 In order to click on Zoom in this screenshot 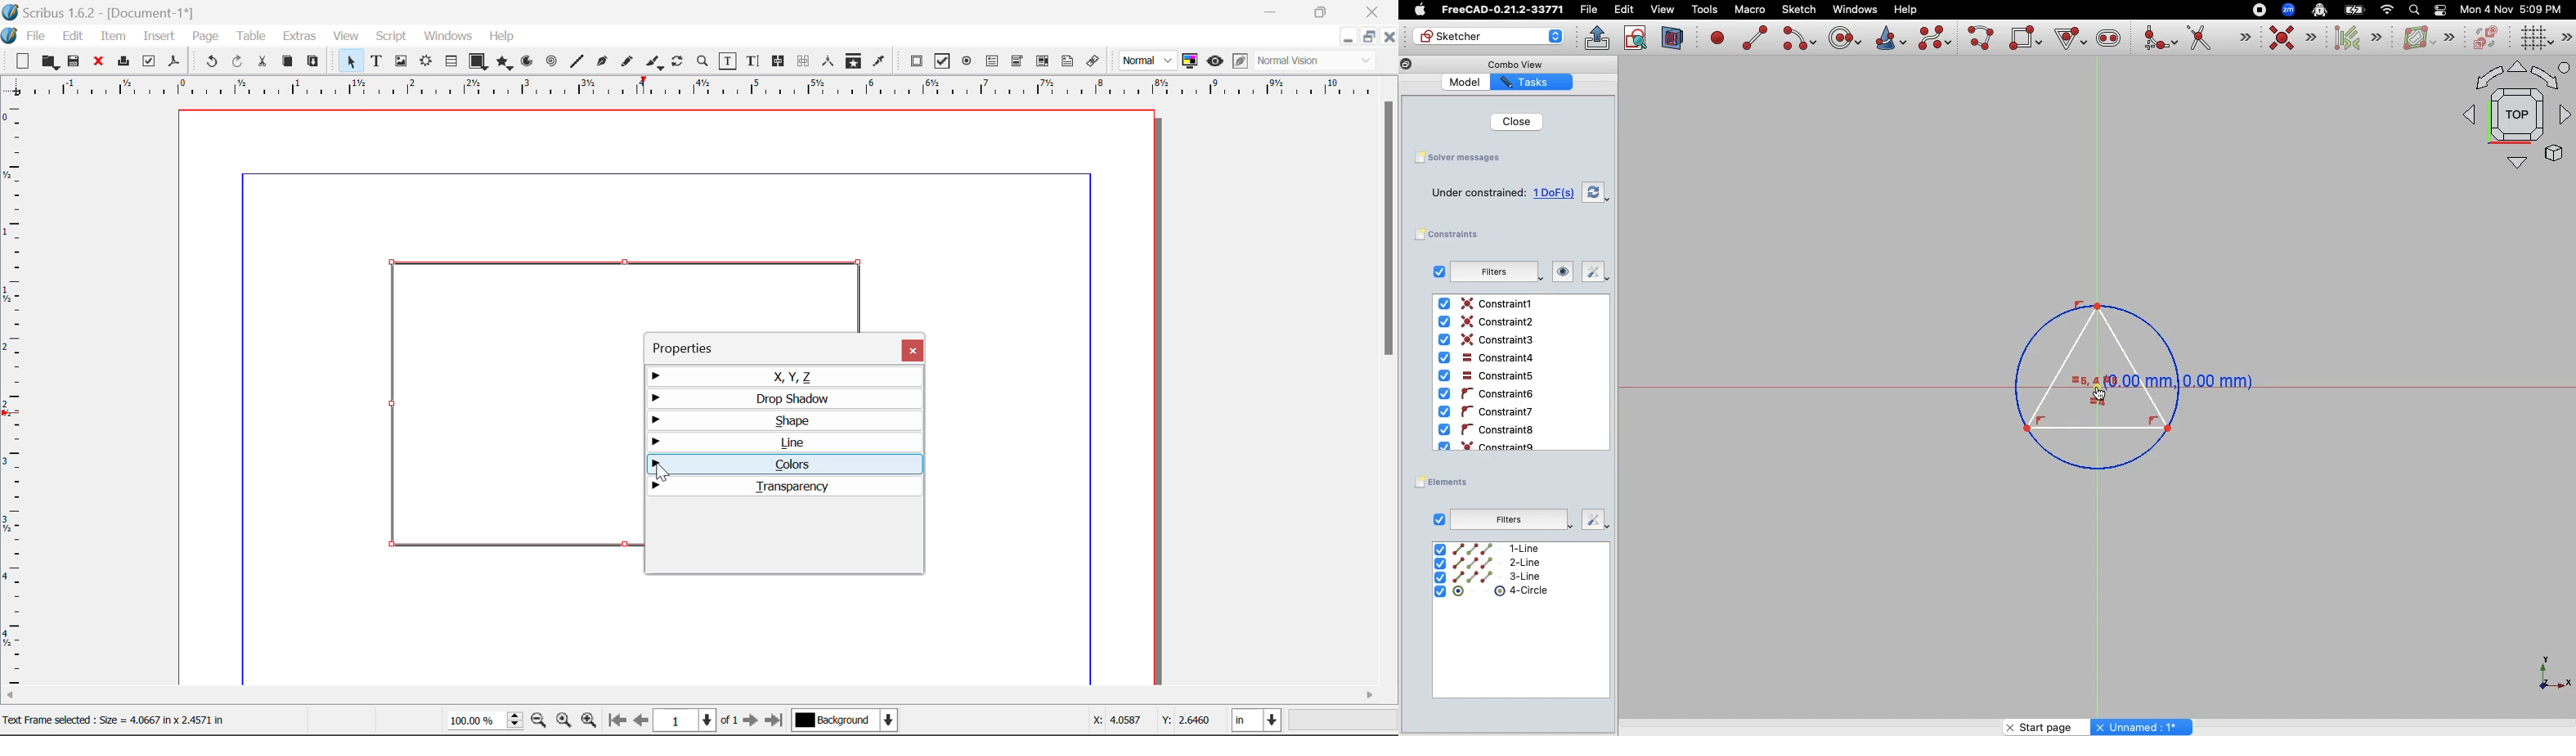, I will do `click(2289, 10)`.